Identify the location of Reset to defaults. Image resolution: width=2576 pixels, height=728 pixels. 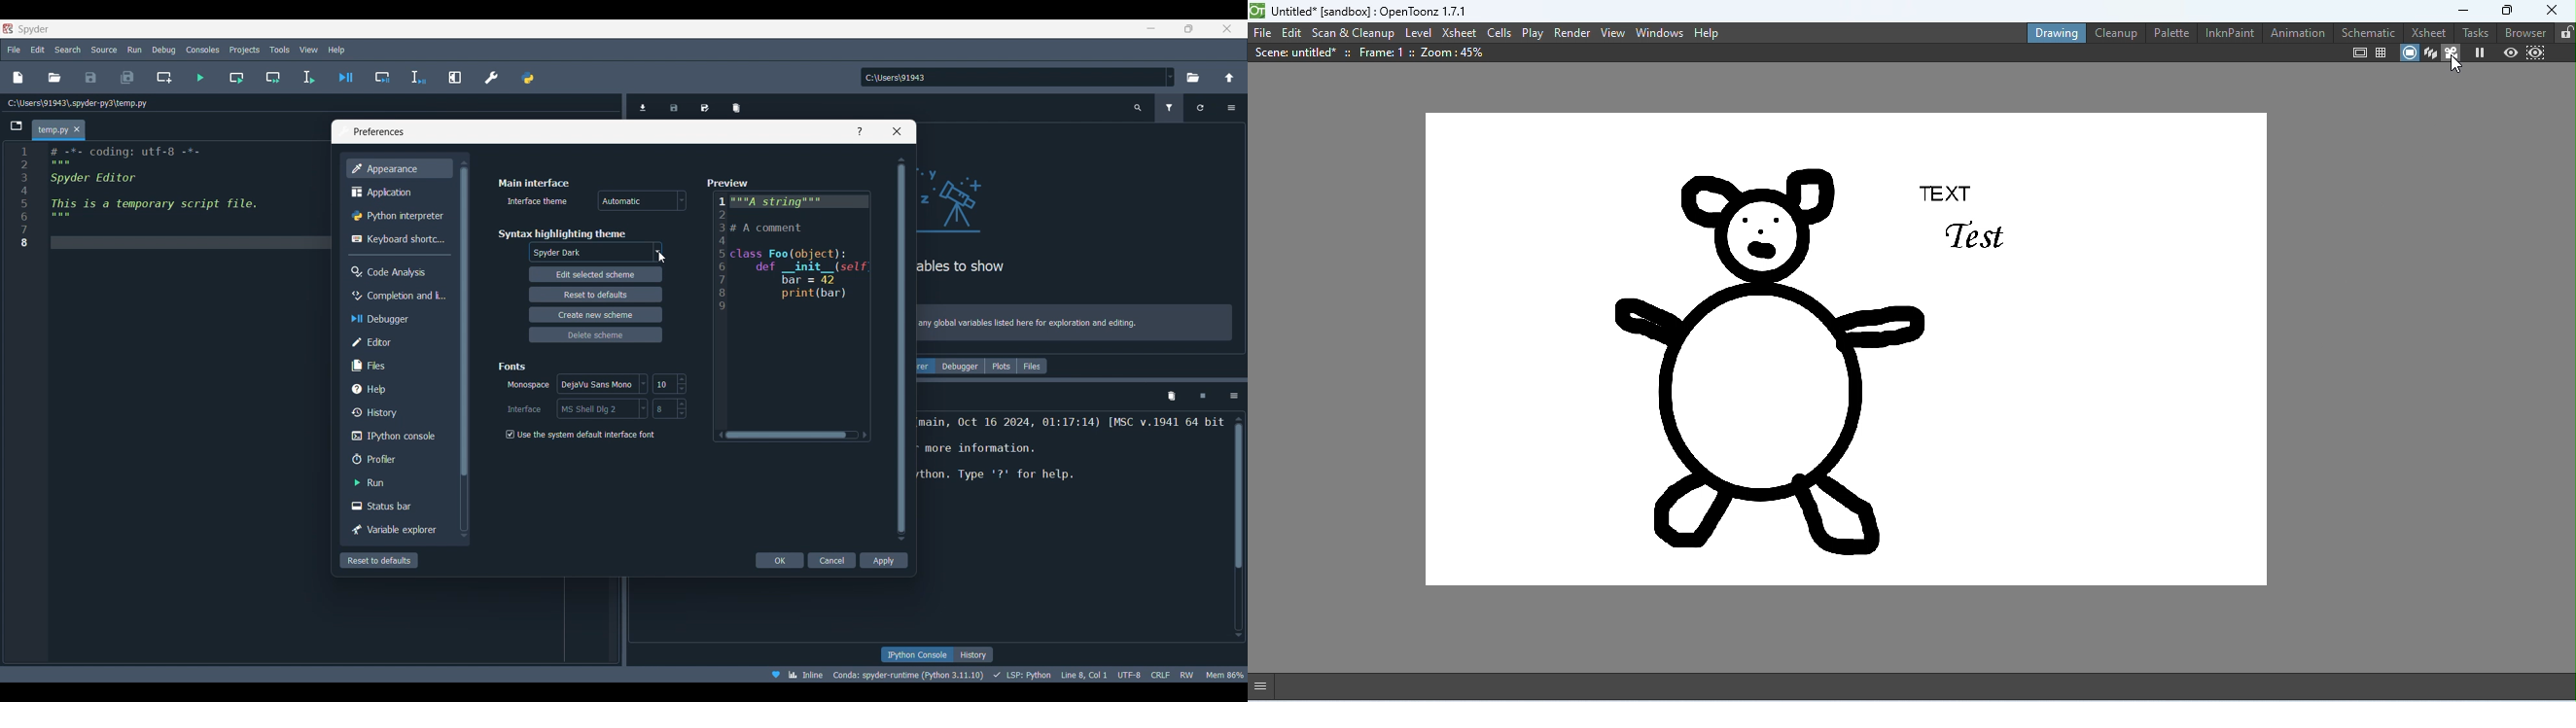
(379, 560).